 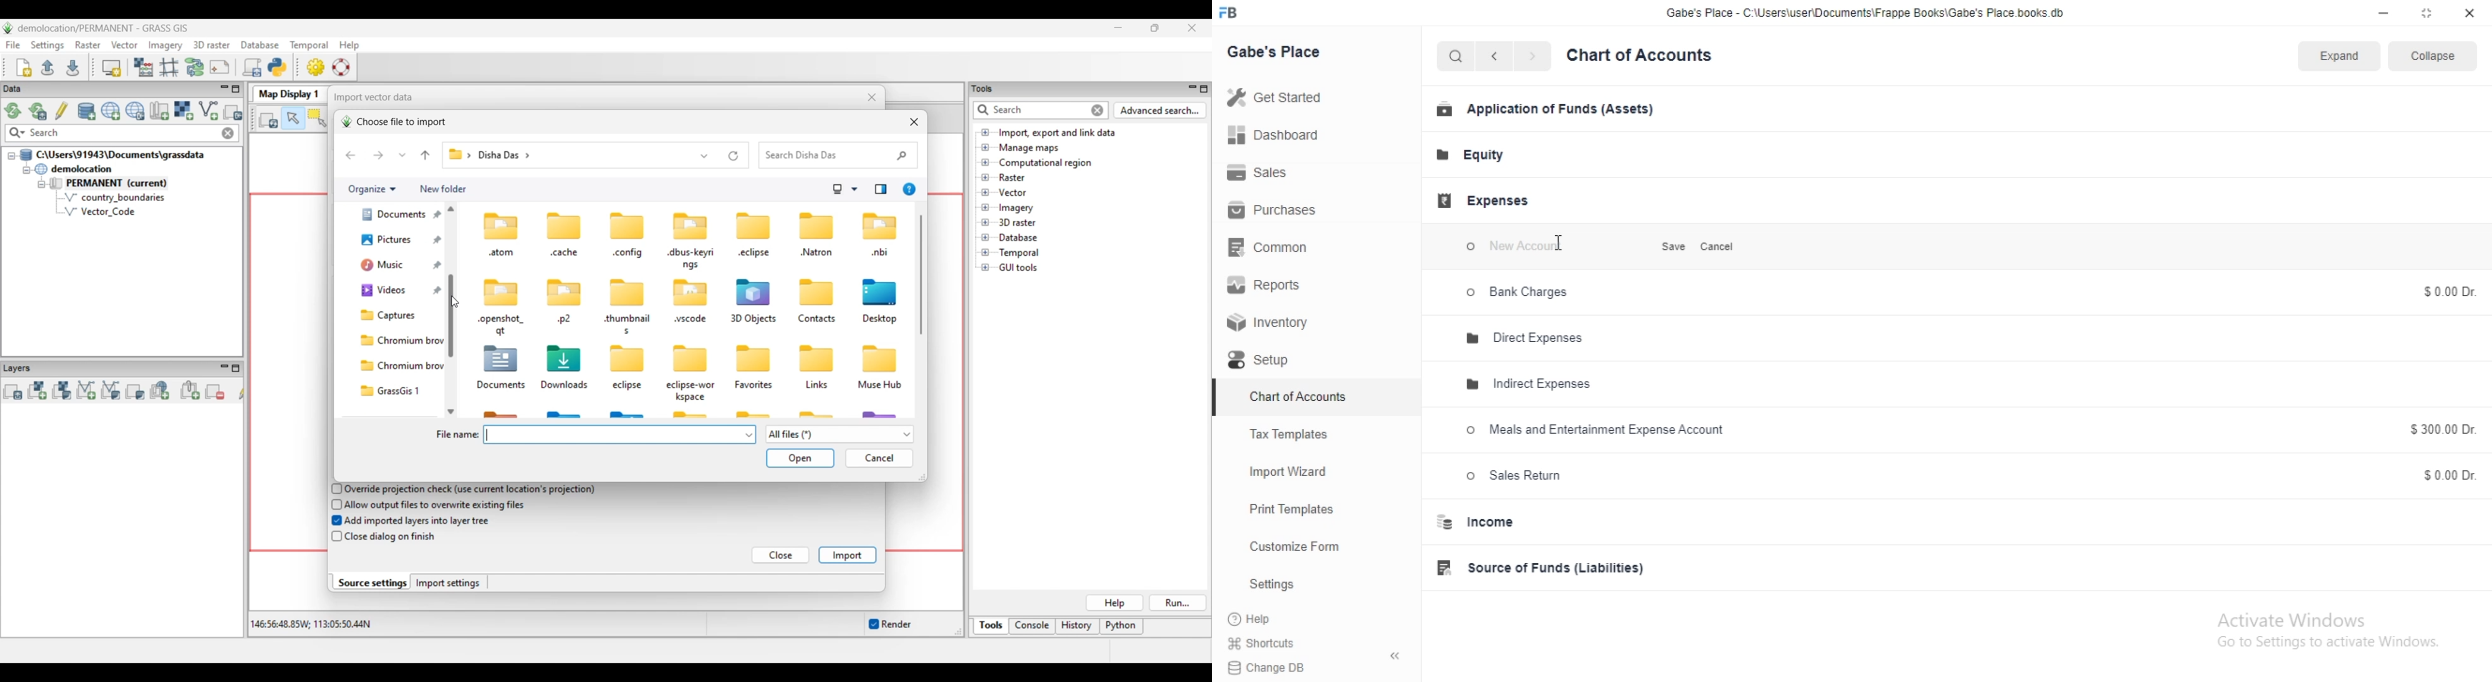 What do you see at coordinates (1538, 338) in the screenshot?
I see `Direct Expenses.` at bounding box center [1538, 338].